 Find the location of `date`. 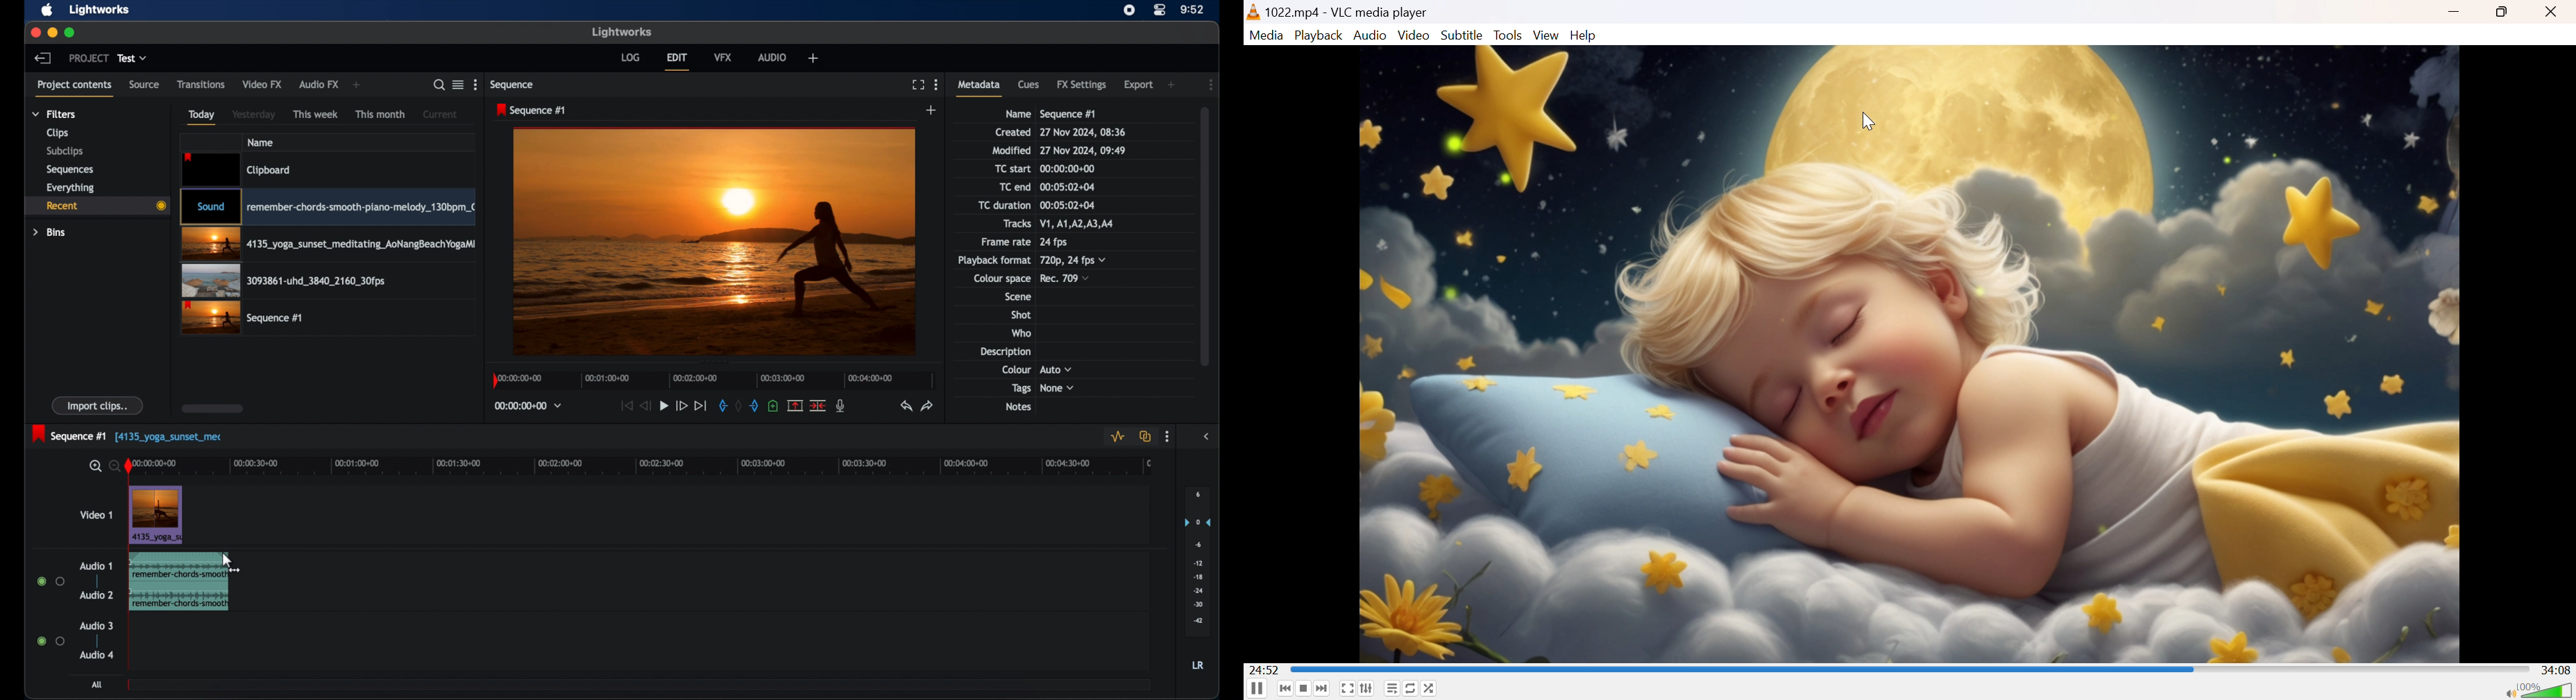

date is located at coordinates (1084, 132).